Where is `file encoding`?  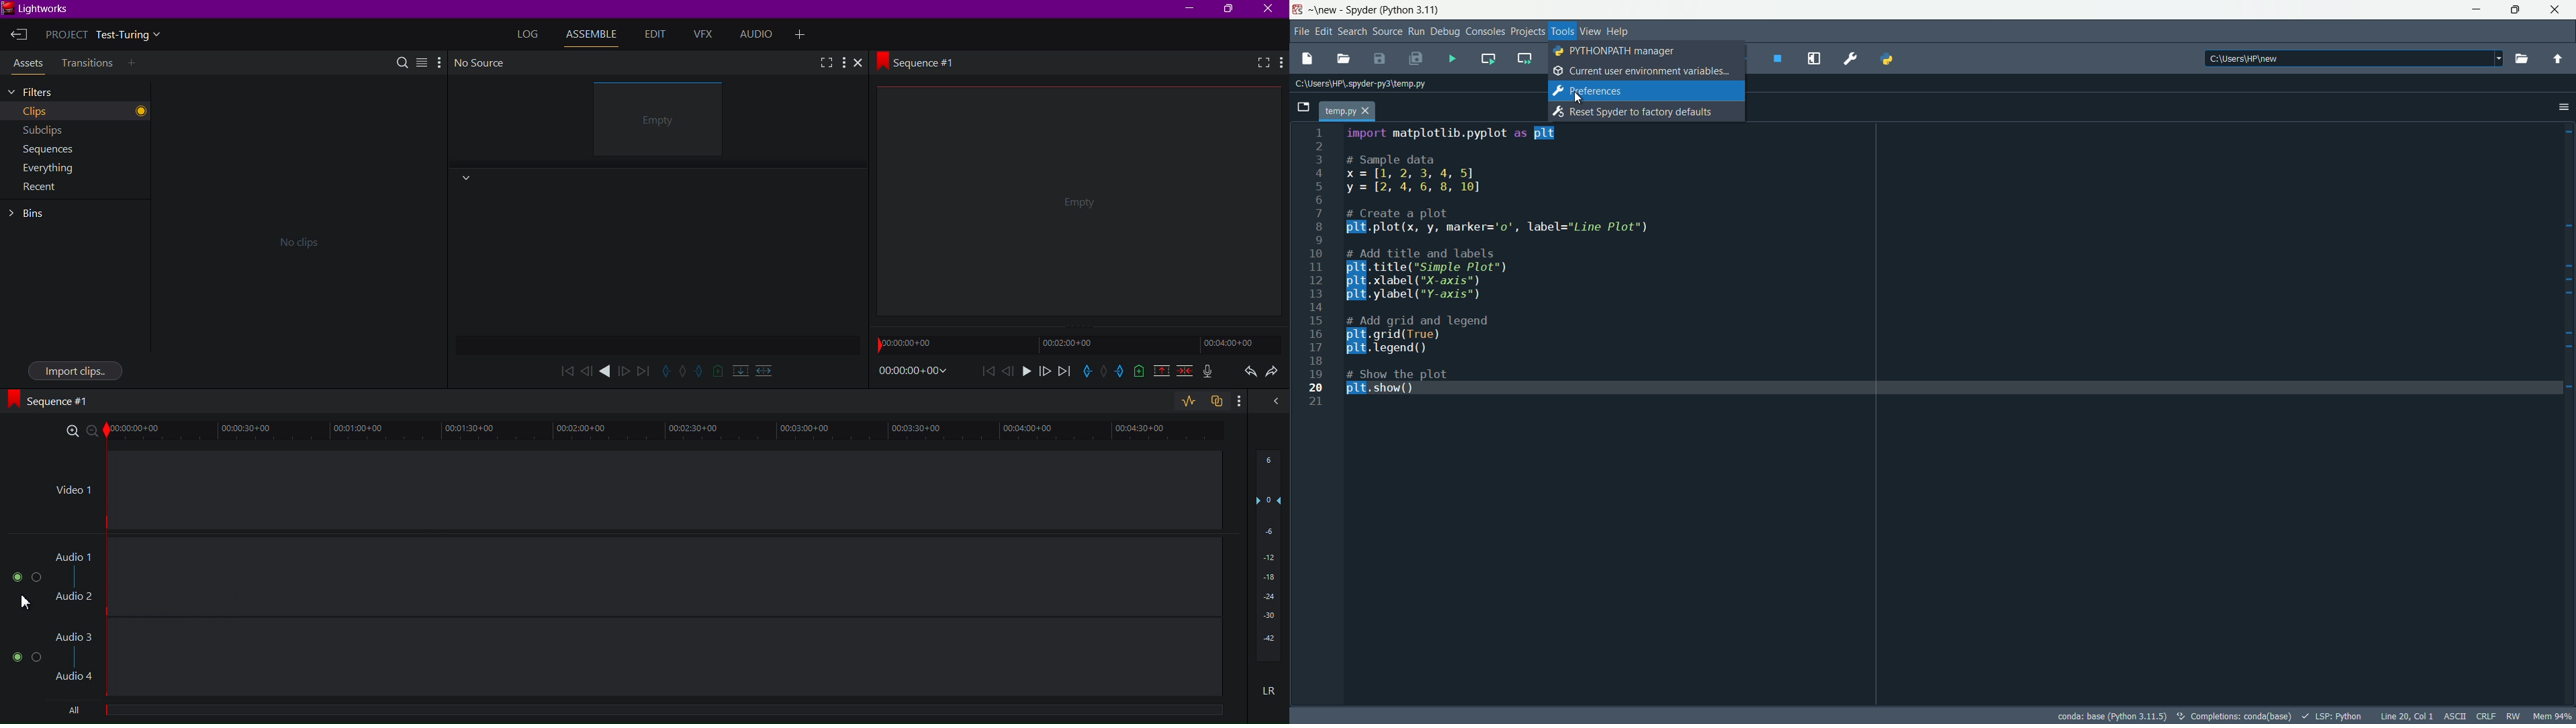
file encoding is located at coordinates (2455, 717).